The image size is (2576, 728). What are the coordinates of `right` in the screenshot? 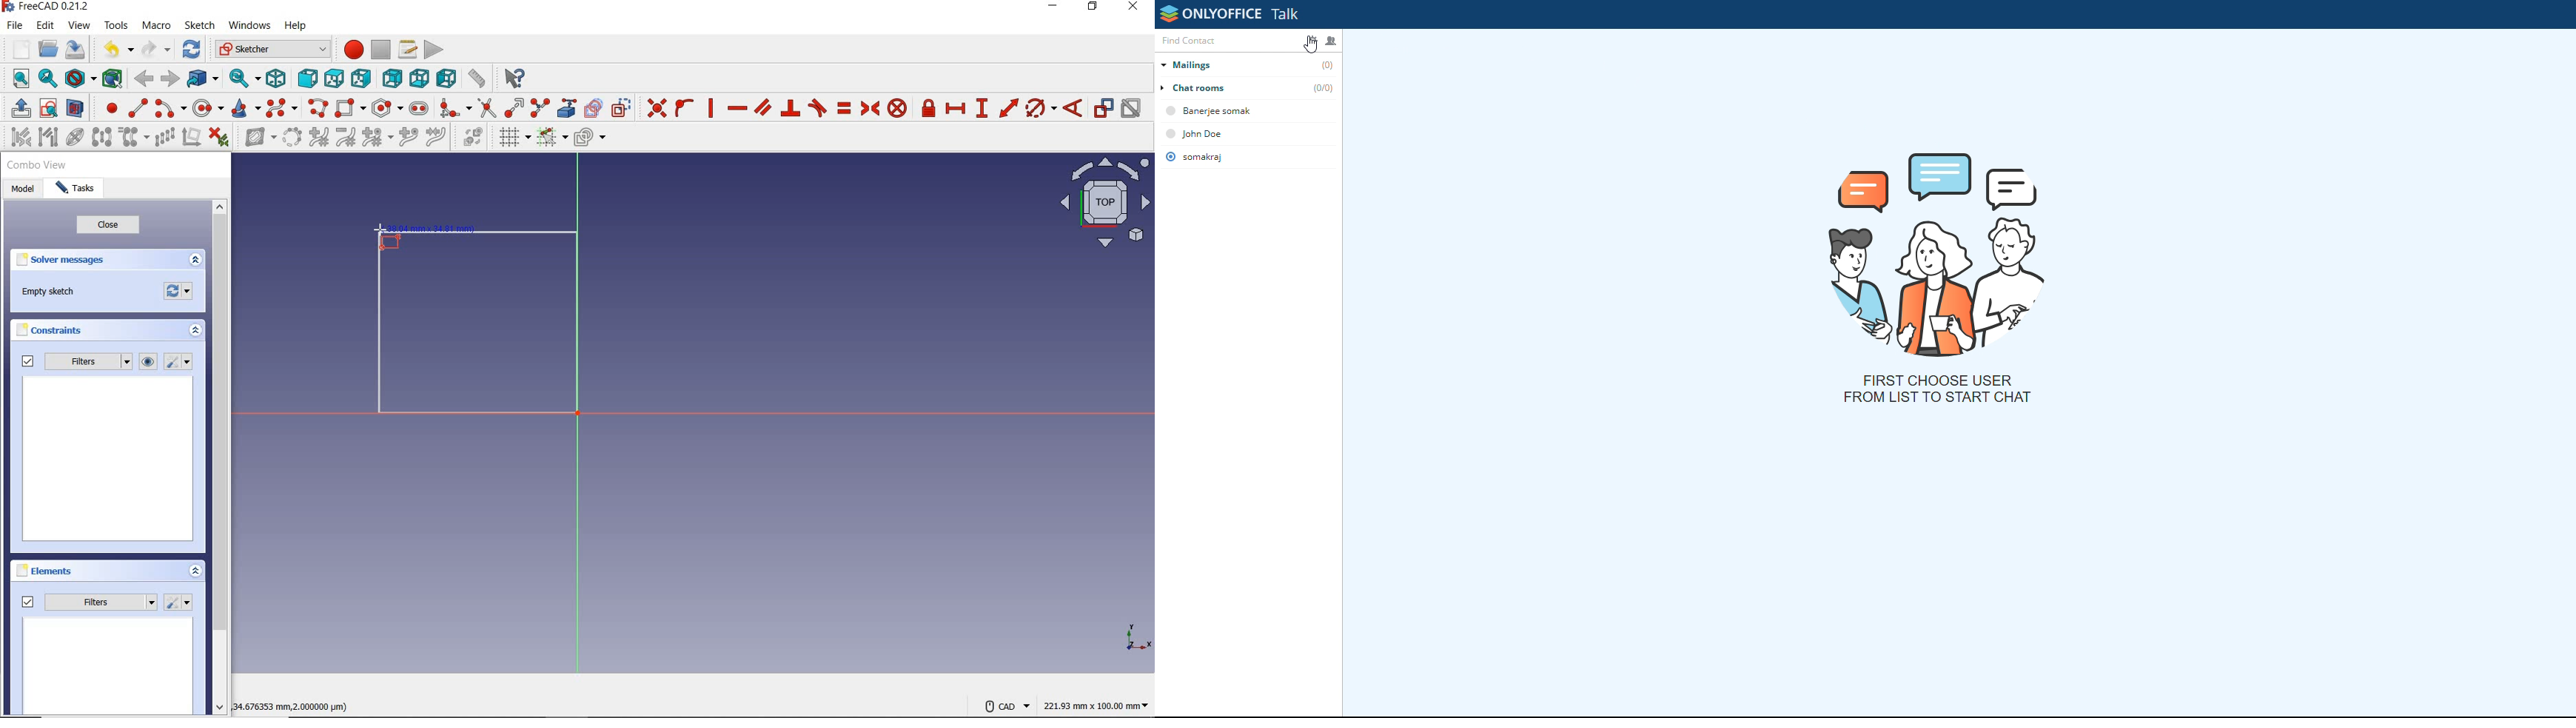 It's located at (363, 80).